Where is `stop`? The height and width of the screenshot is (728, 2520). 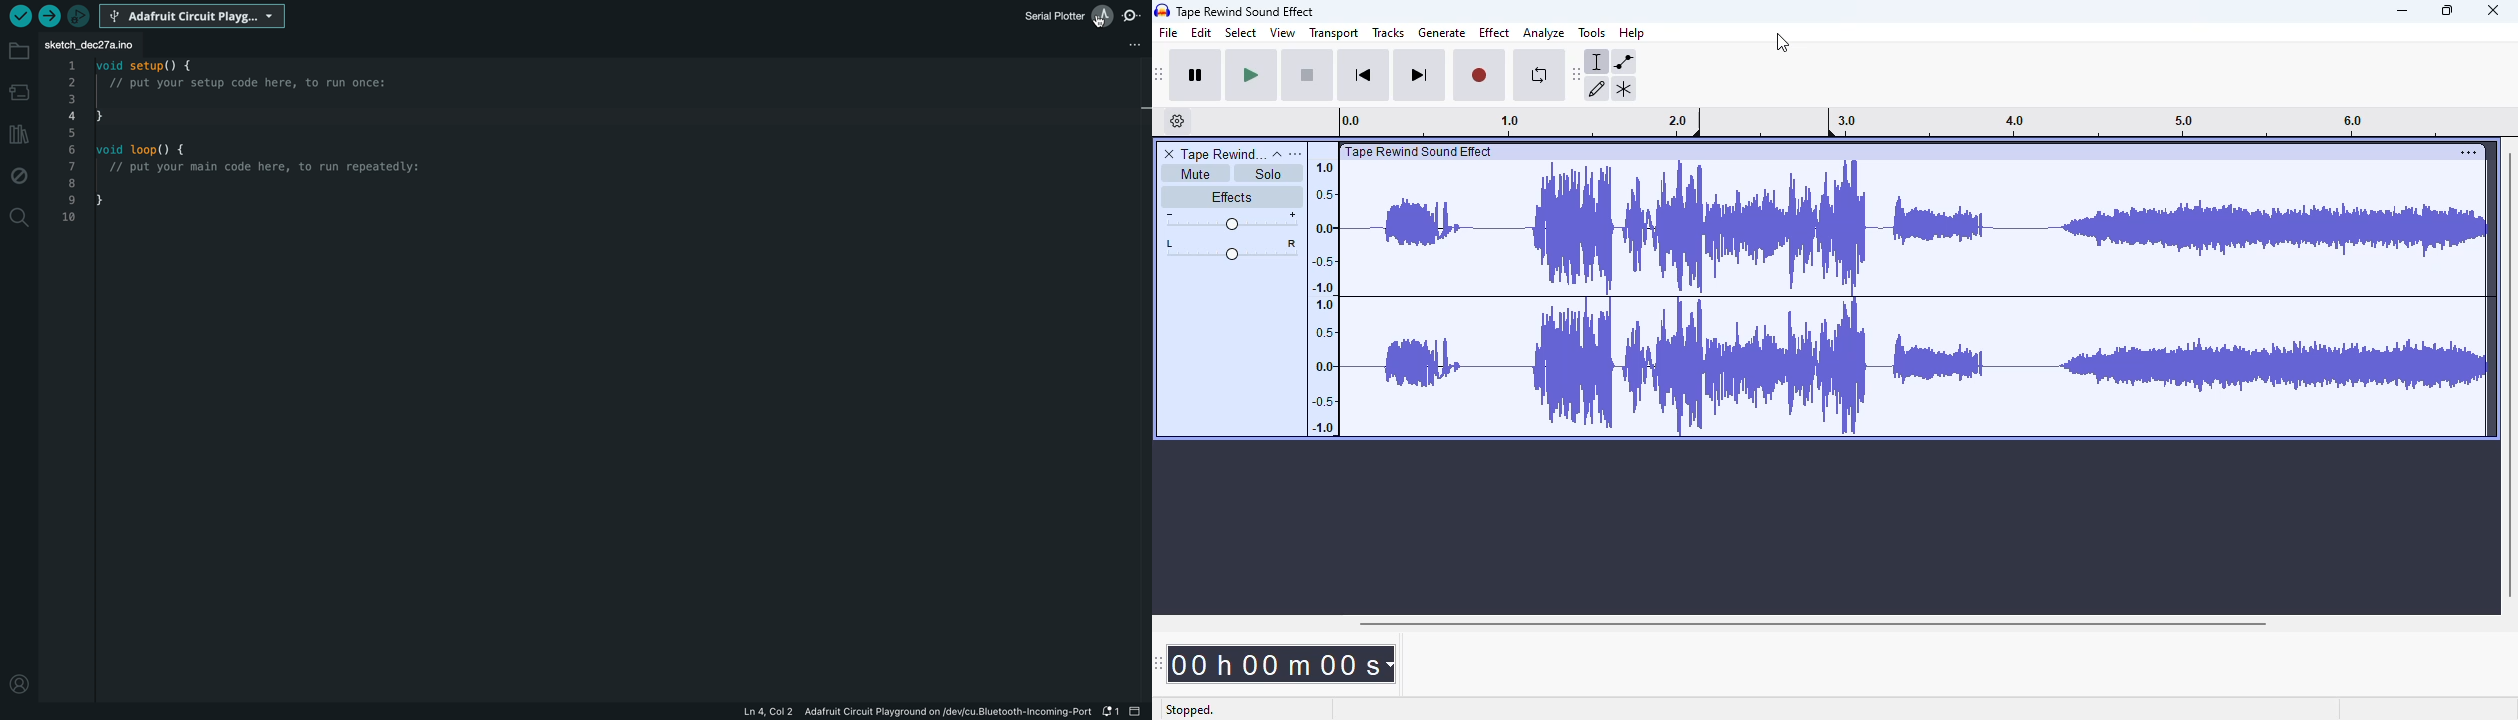
stop is located at coordinates (1307, 74).